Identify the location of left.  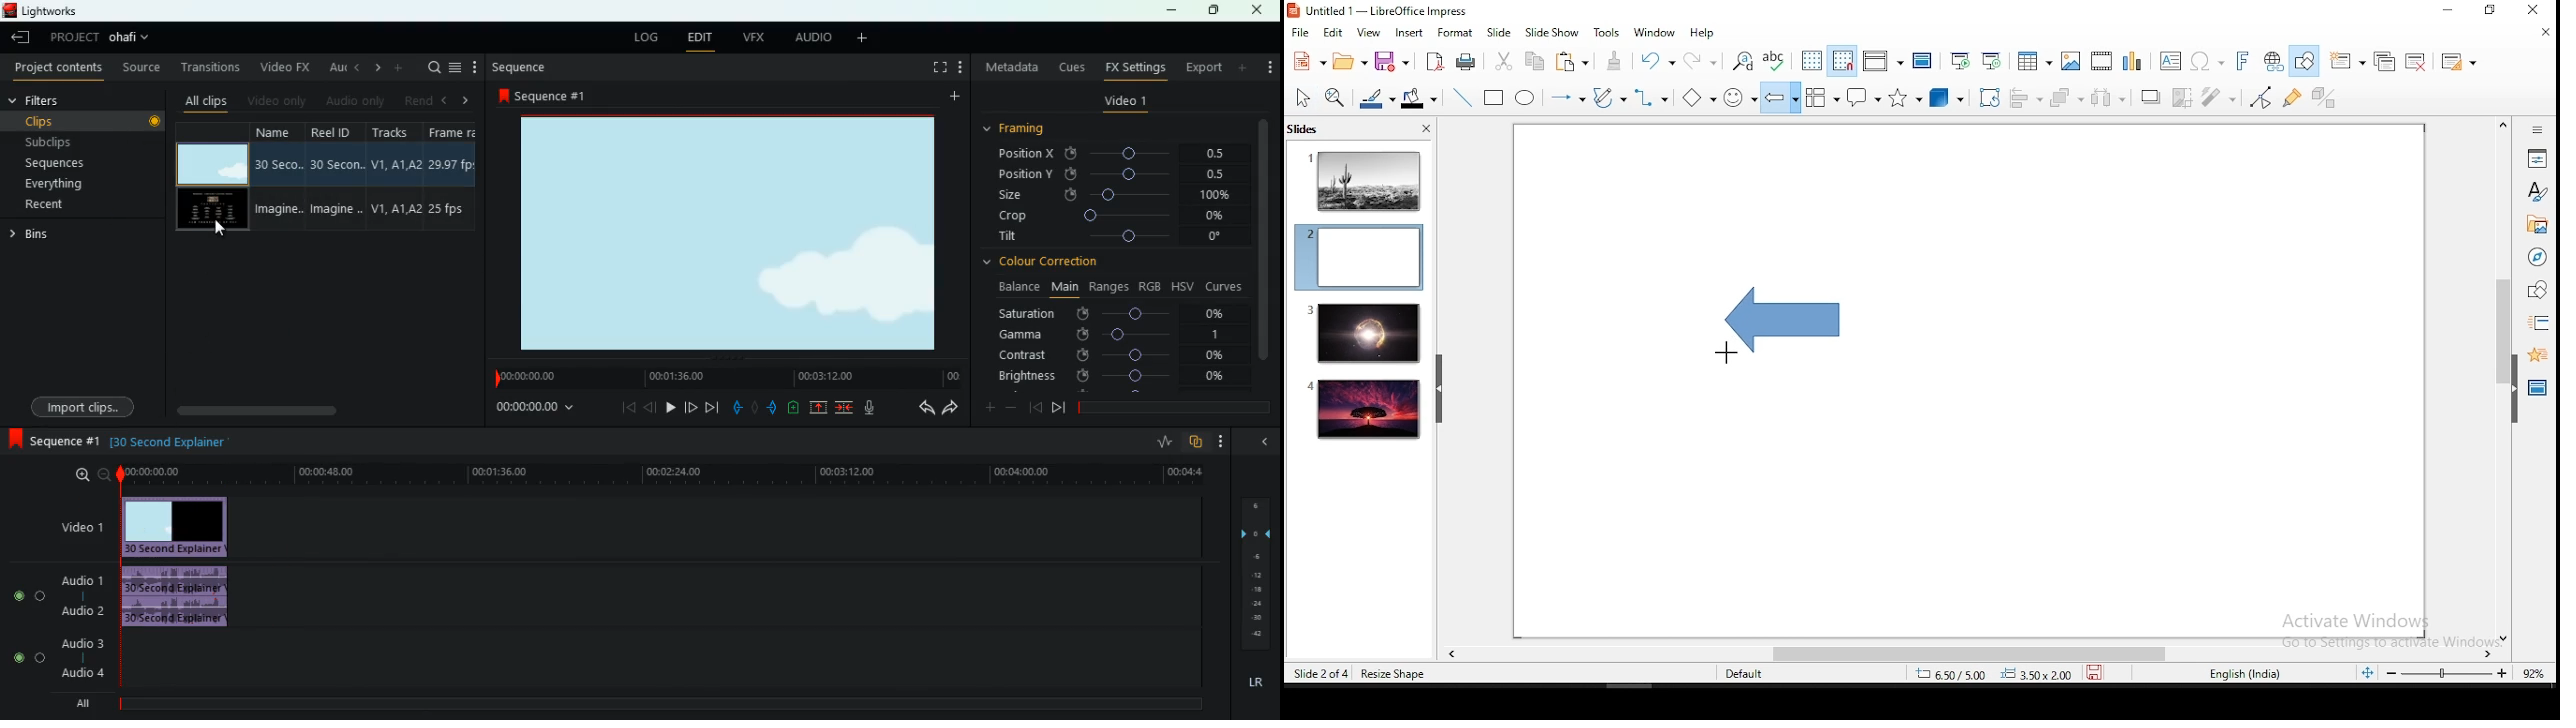
(448, 100).